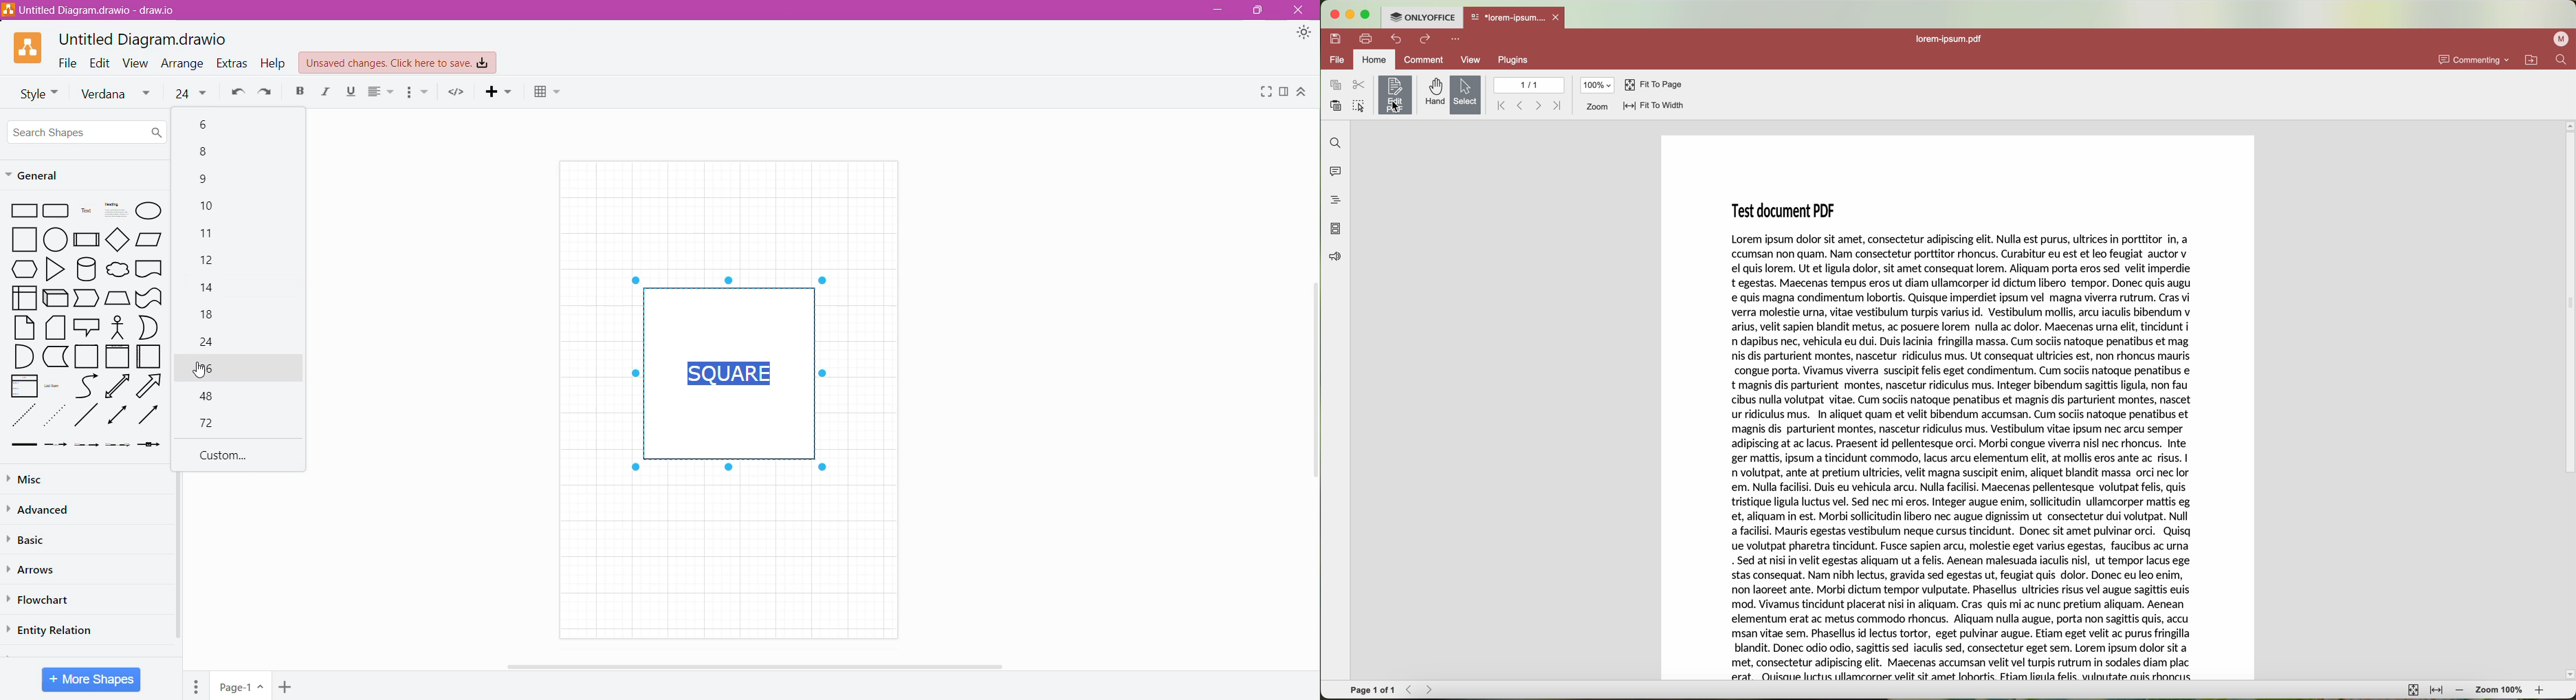  I want to click on Horizontal Scroll Bar, so click(752, 666).